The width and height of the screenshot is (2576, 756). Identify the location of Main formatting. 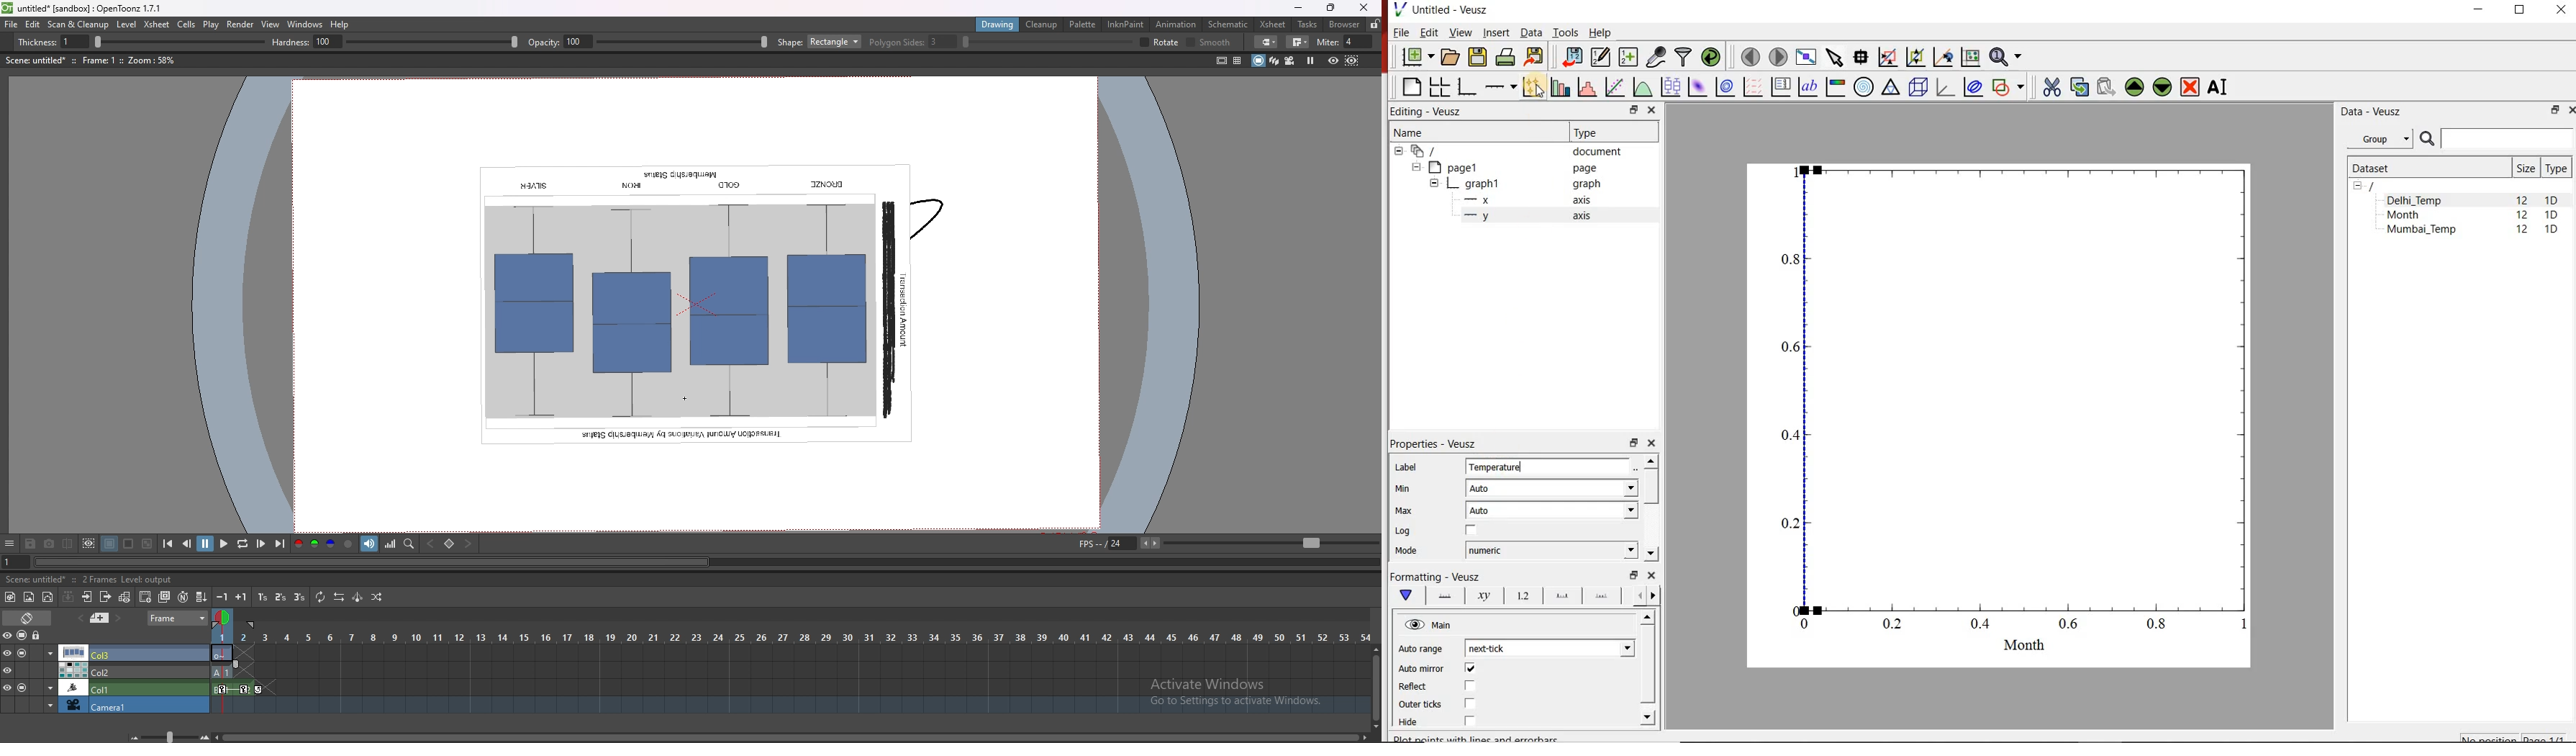
(1404, 596).